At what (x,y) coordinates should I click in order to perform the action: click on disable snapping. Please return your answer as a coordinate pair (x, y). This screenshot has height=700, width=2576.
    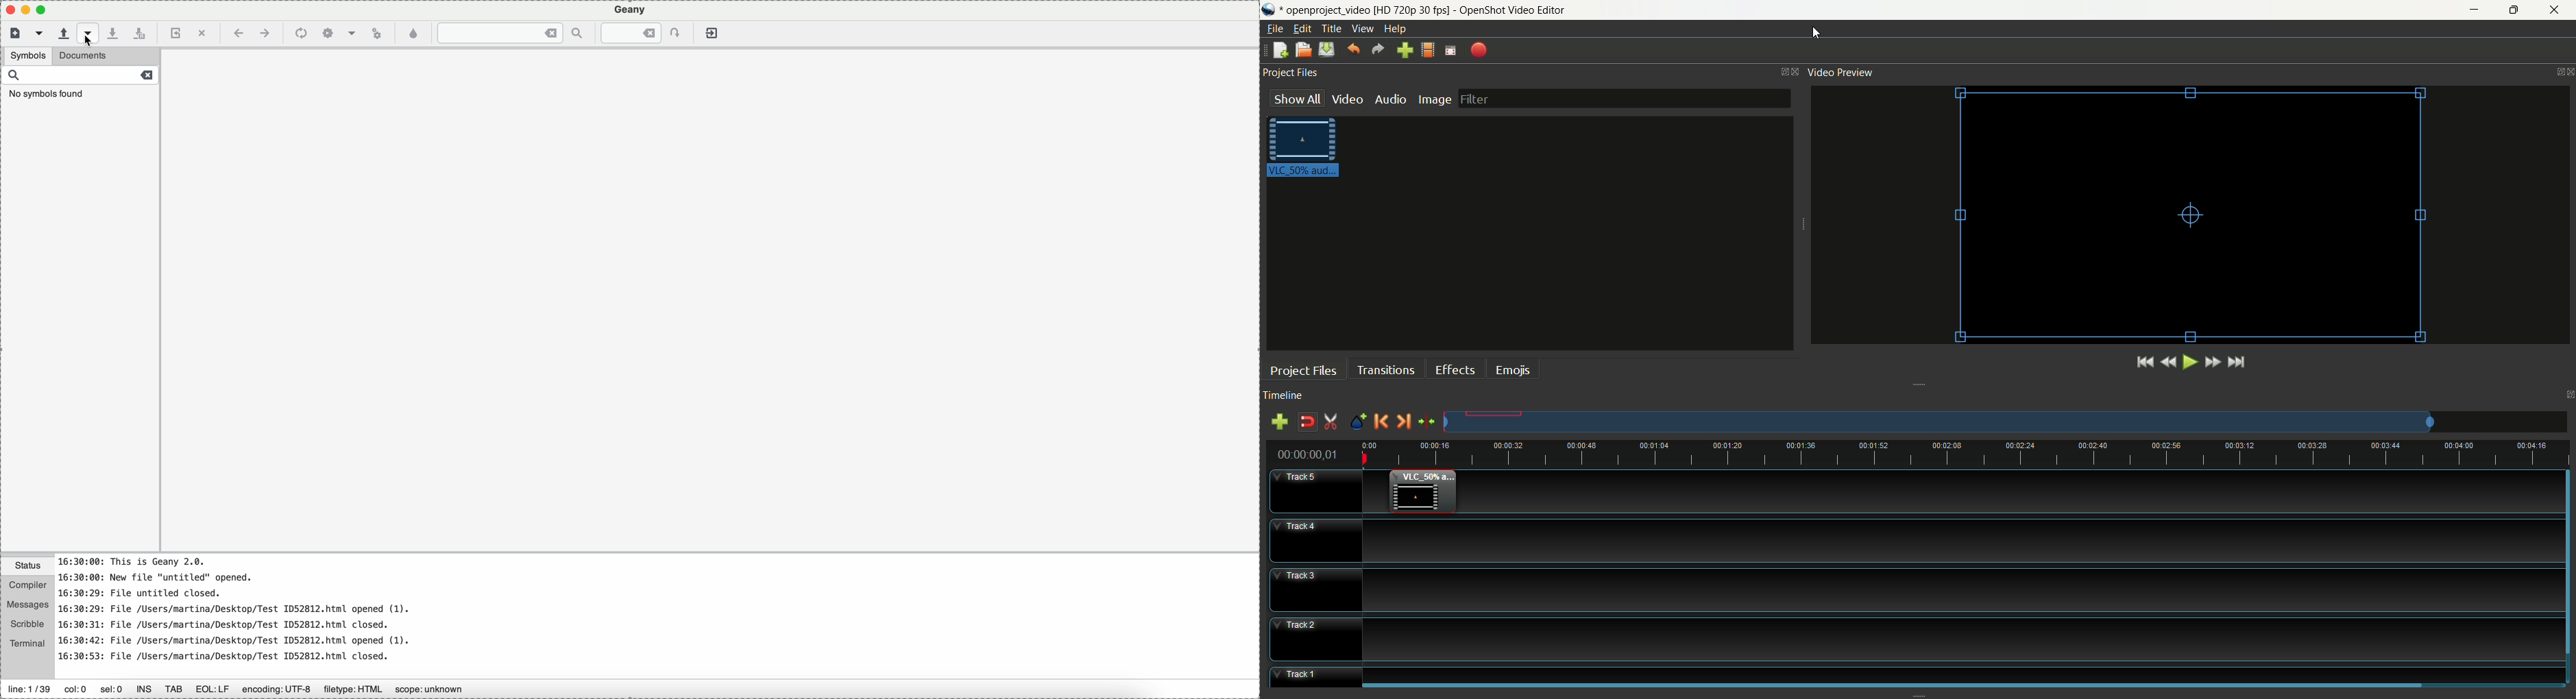
    Looking at the image, I should click on (1307, 422).